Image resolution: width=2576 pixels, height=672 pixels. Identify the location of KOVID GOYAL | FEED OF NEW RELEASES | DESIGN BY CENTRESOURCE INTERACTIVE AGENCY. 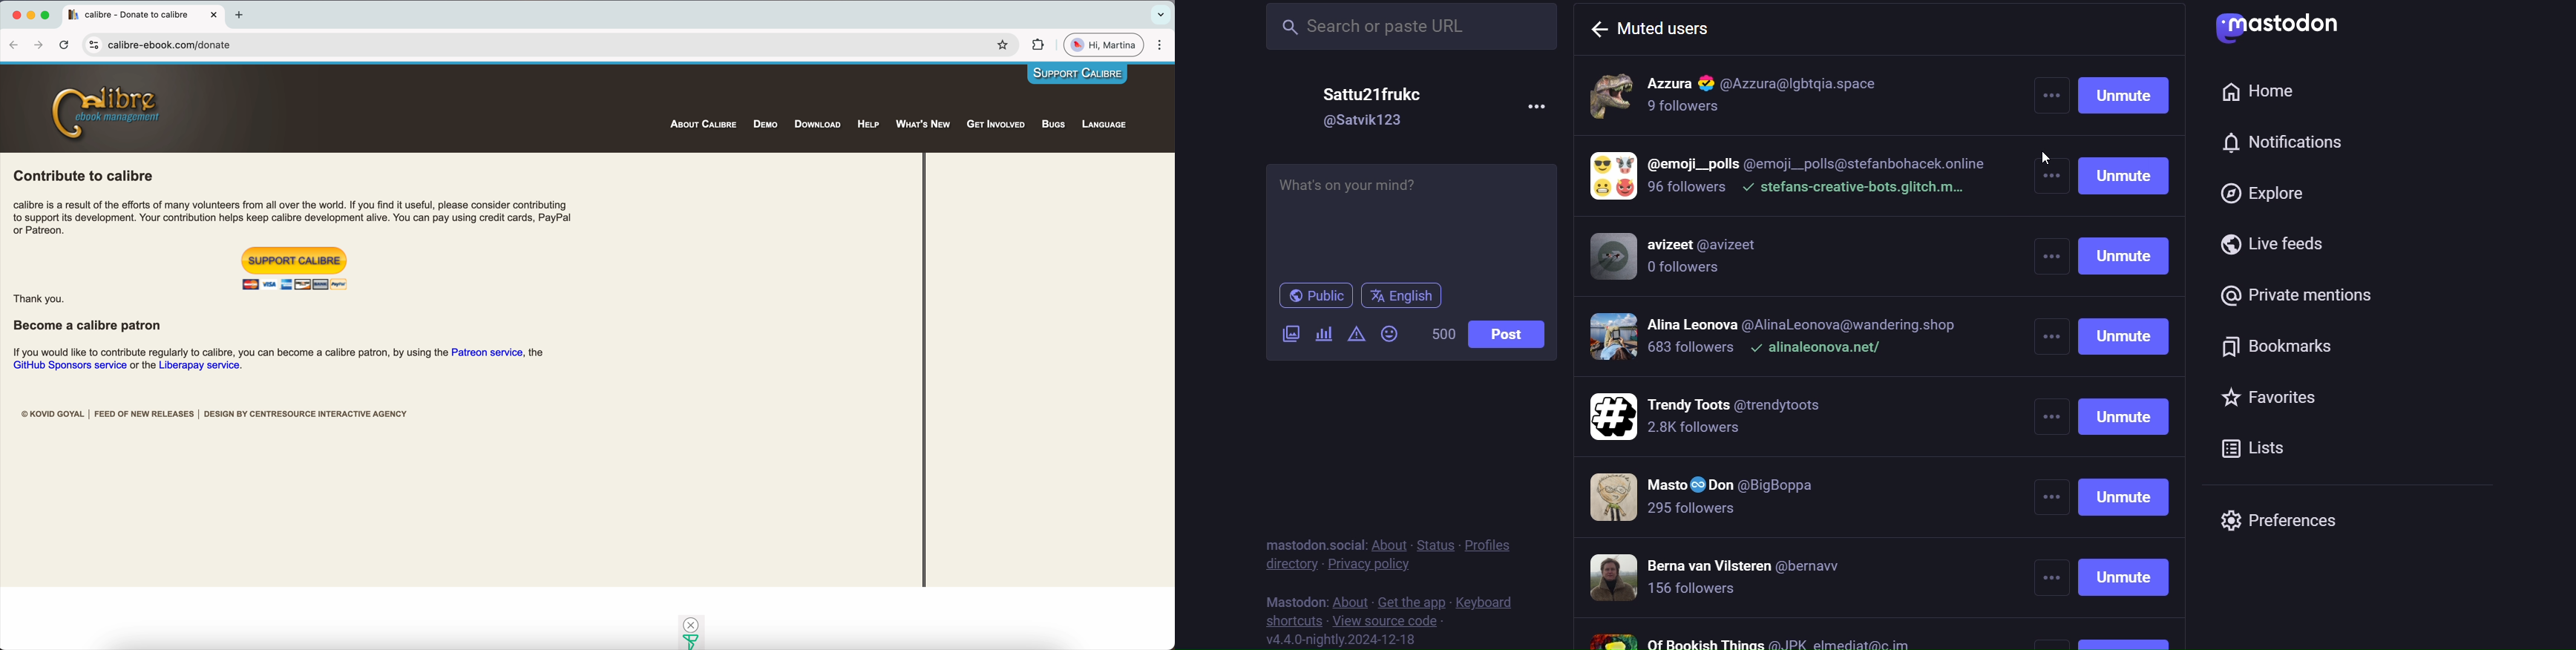
(215, 415).